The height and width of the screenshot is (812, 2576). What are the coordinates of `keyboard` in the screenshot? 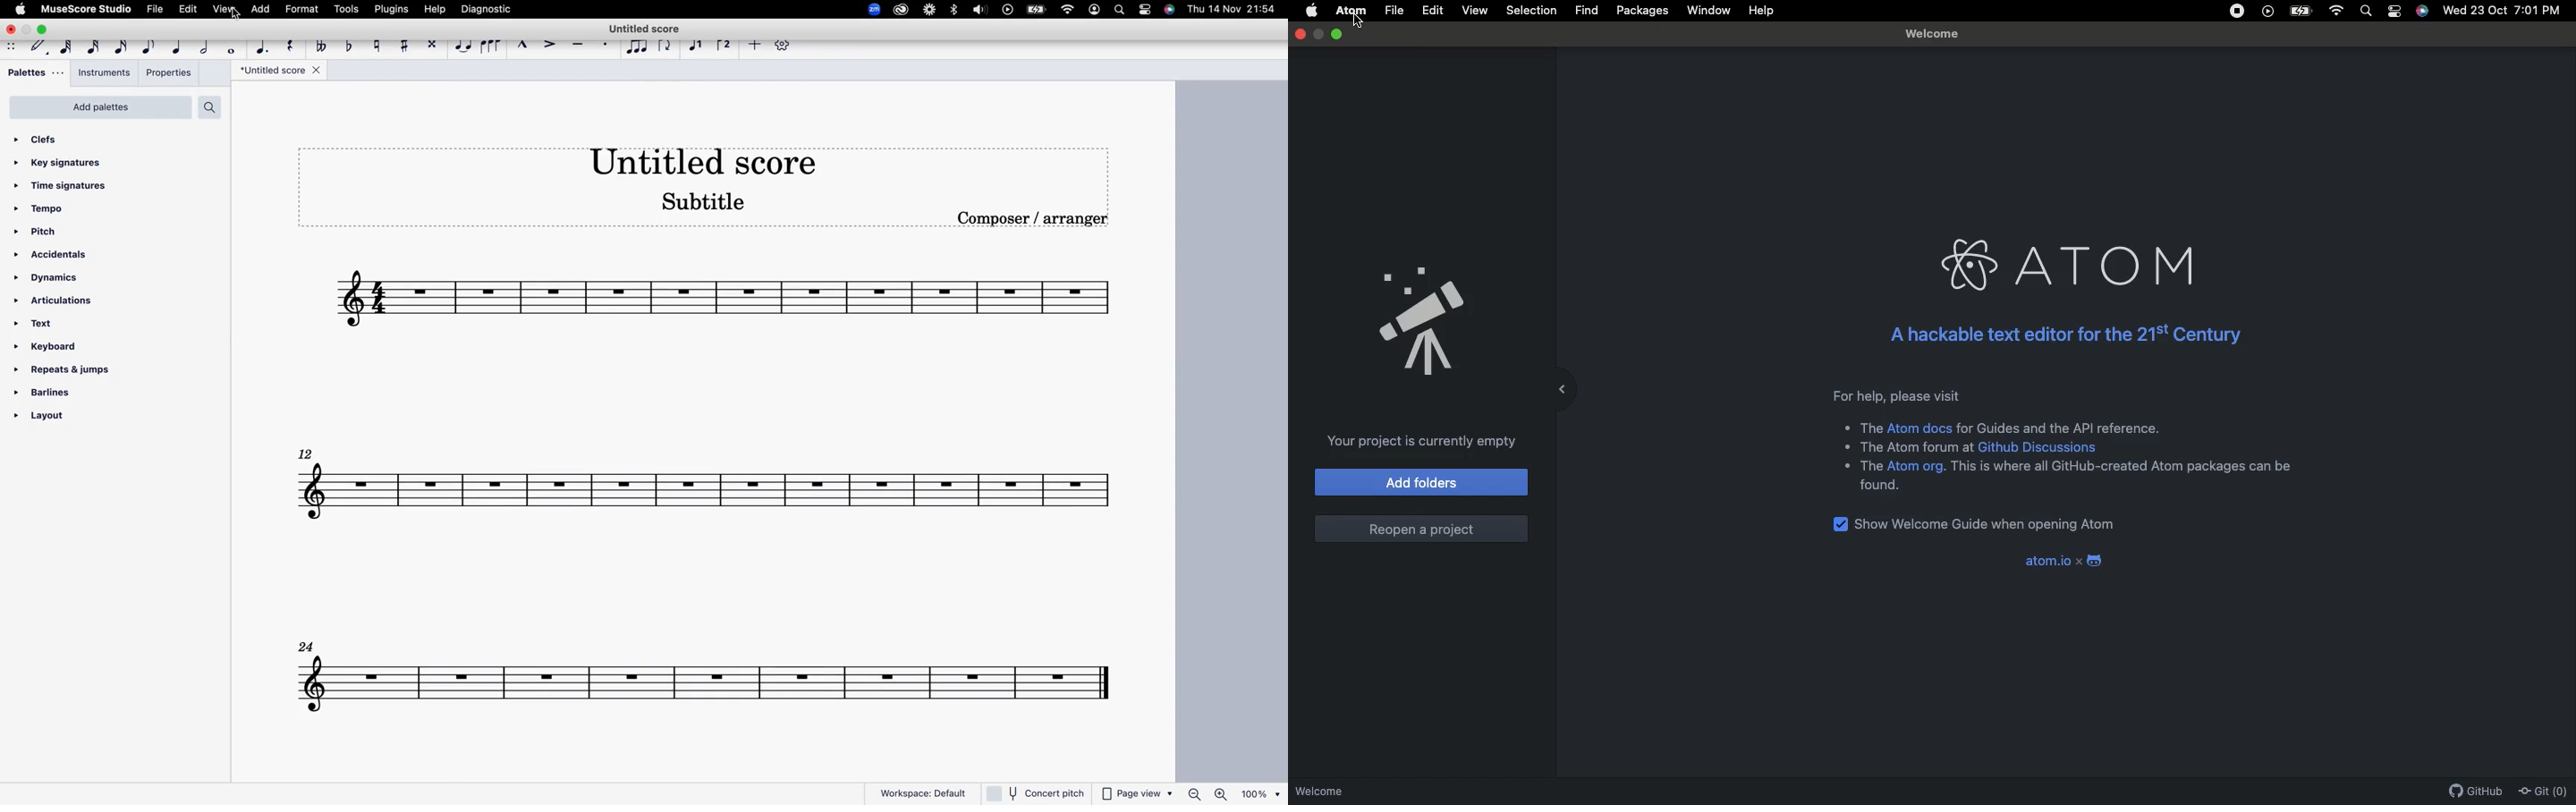 It's located at (60, 346).